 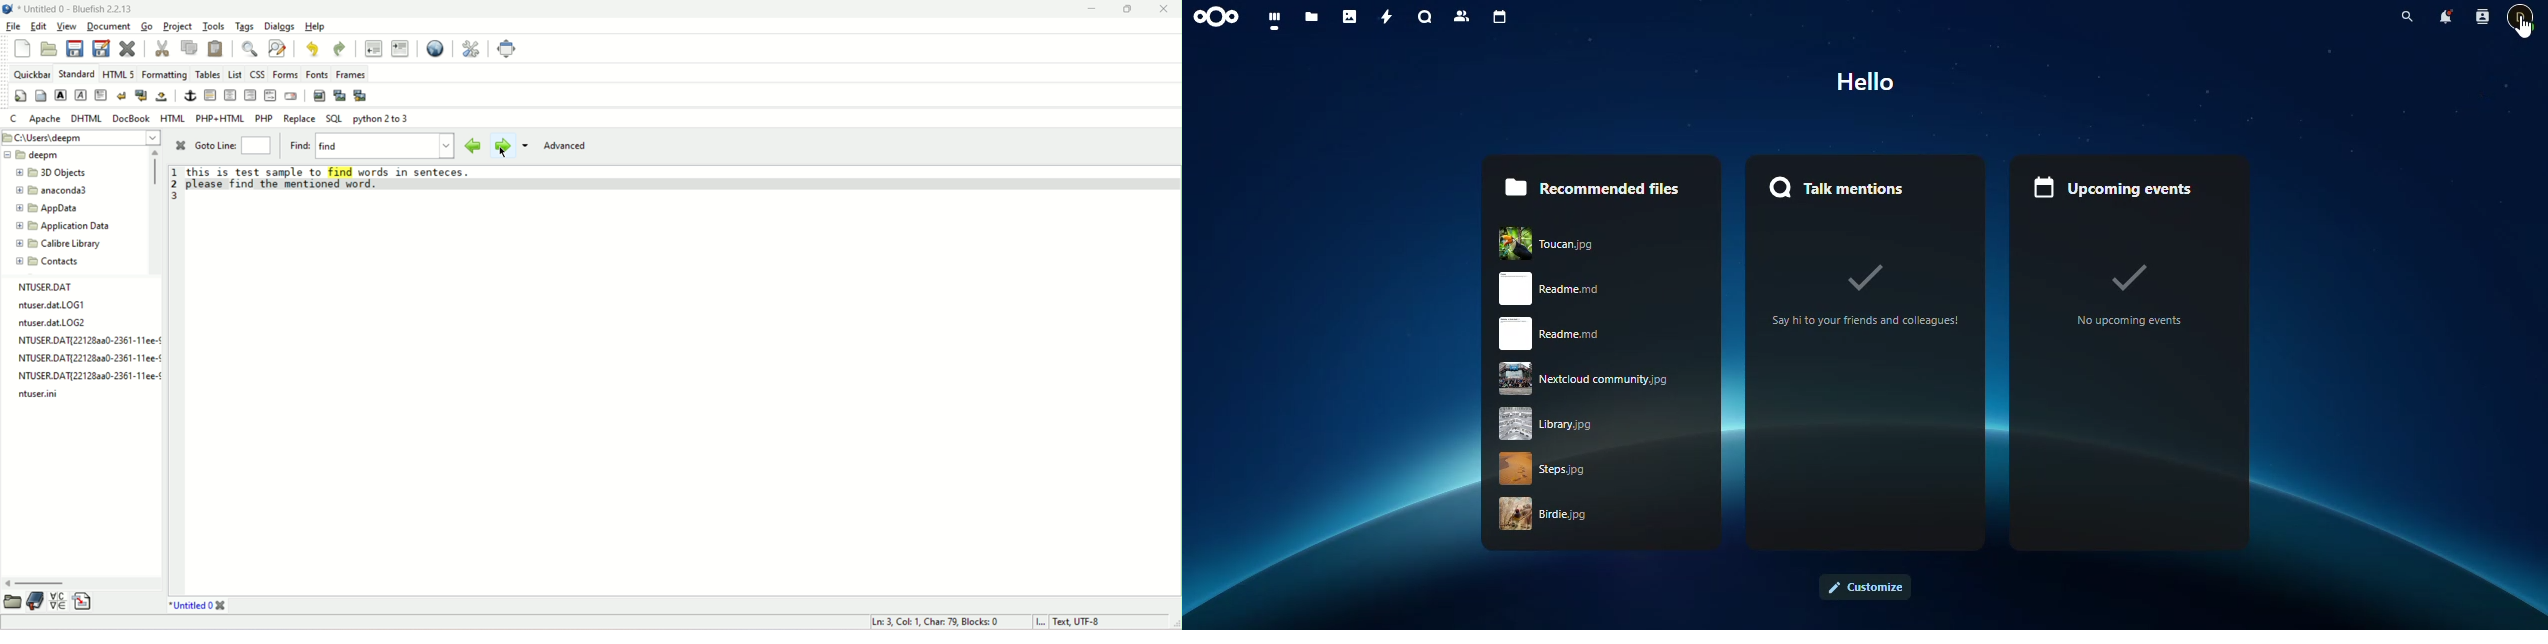 I want to click on NTUSER.DAT{22128220-2361-11ee, so click(x=81, y=359).